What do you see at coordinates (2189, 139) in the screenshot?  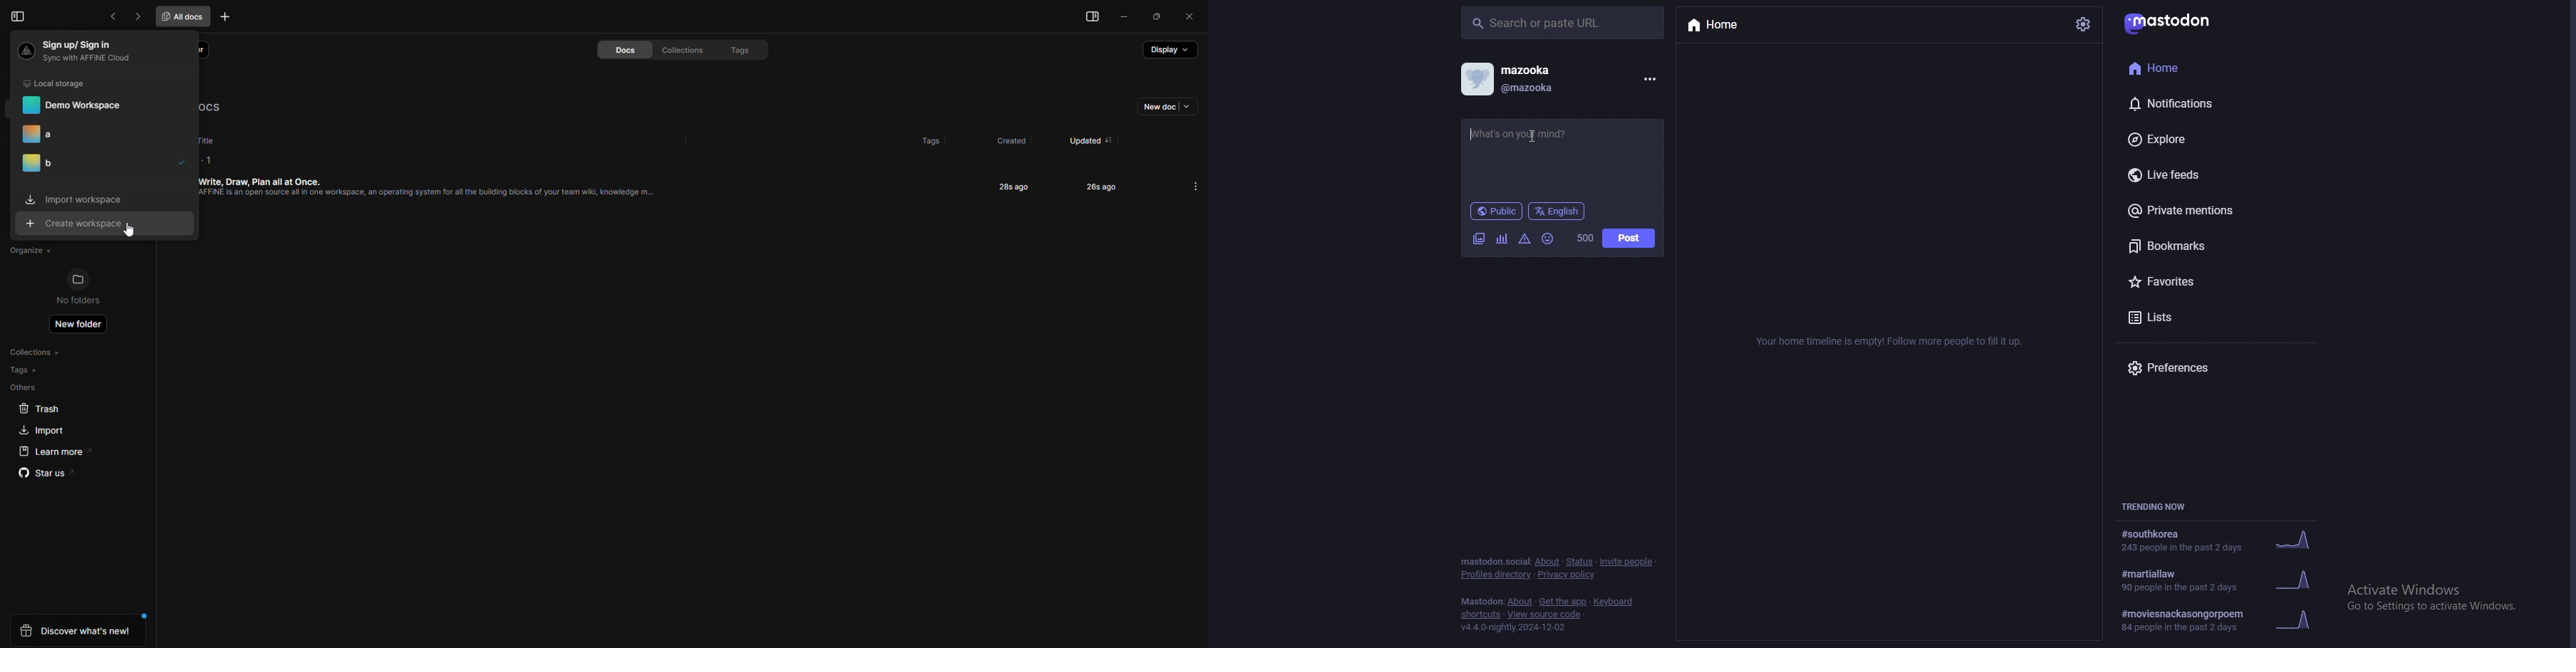 I see `explore` at bounding box center [2189, 139].